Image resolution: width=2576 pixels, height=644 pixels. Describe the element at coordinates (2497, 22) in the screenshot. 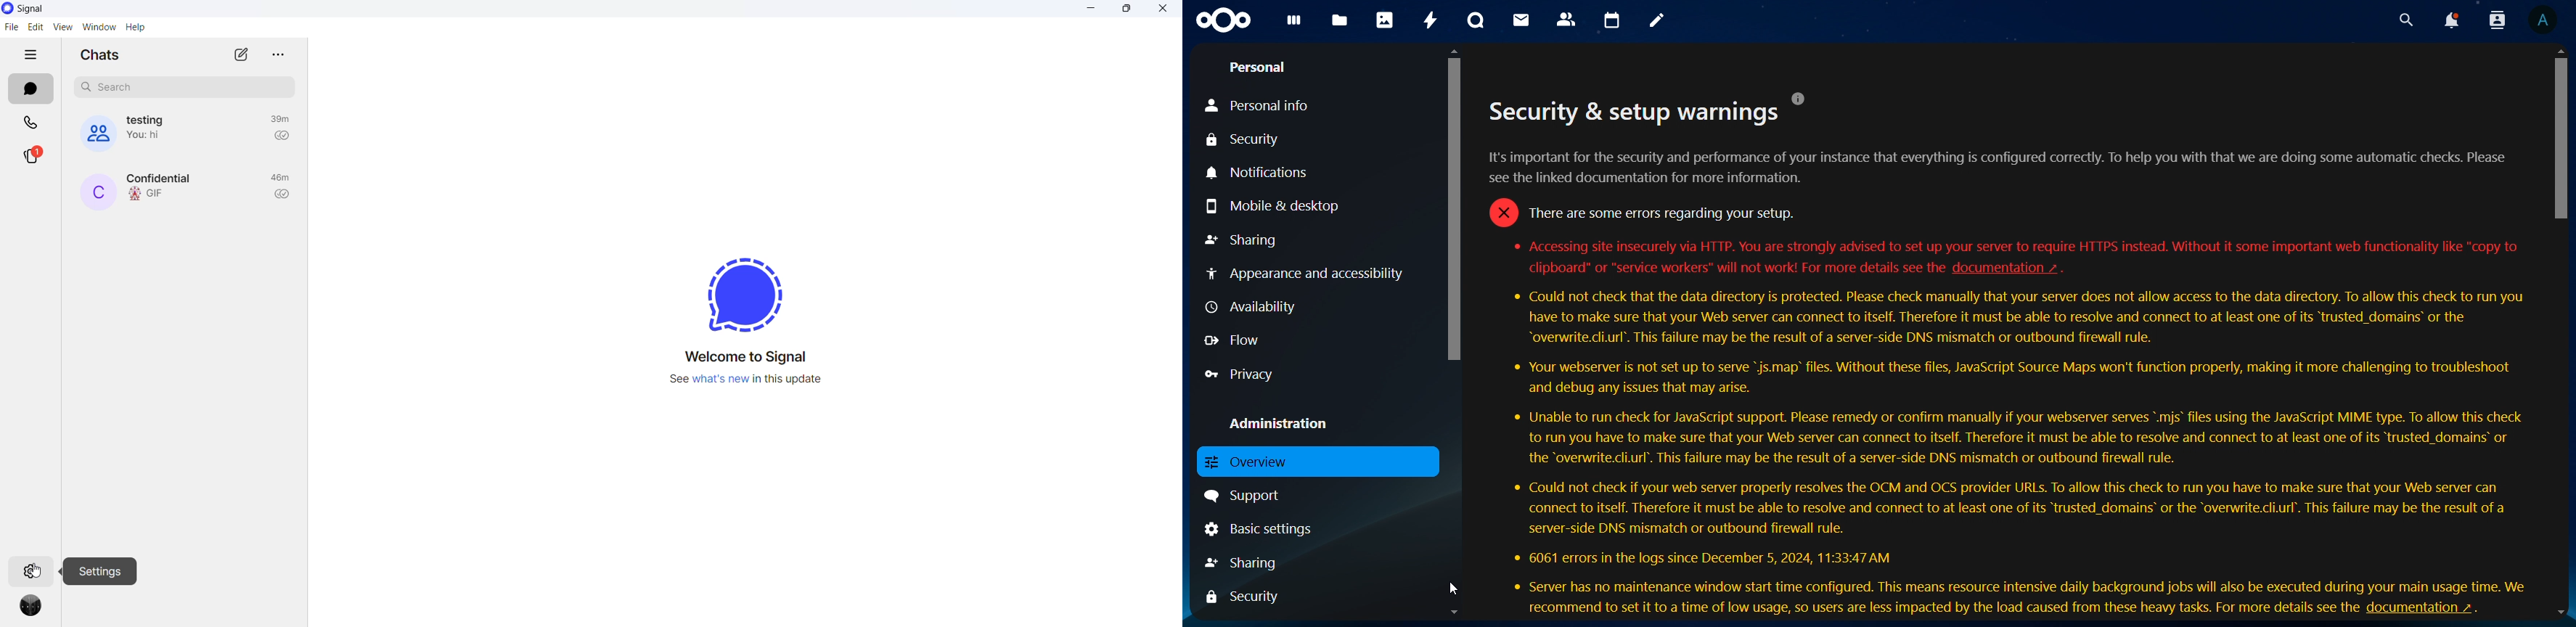

I see `search contacts` at that location.